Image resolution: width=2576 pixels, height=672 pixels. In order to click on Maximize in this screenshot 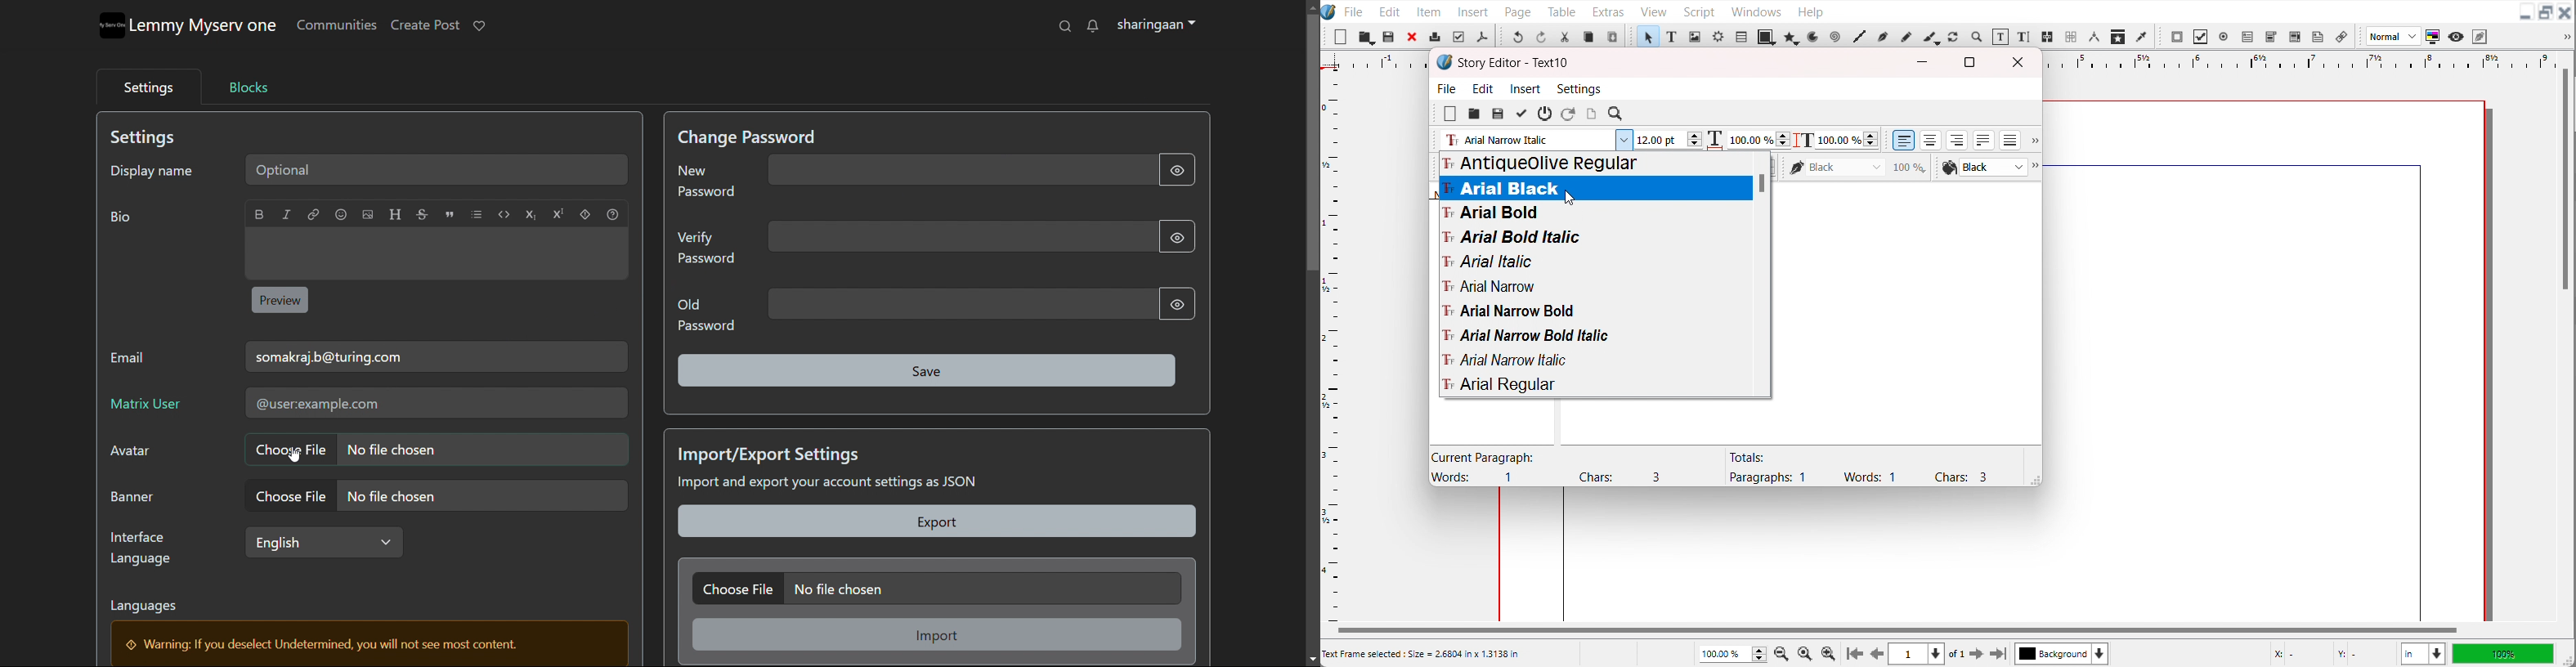, I will do `click(1969, 61)`.